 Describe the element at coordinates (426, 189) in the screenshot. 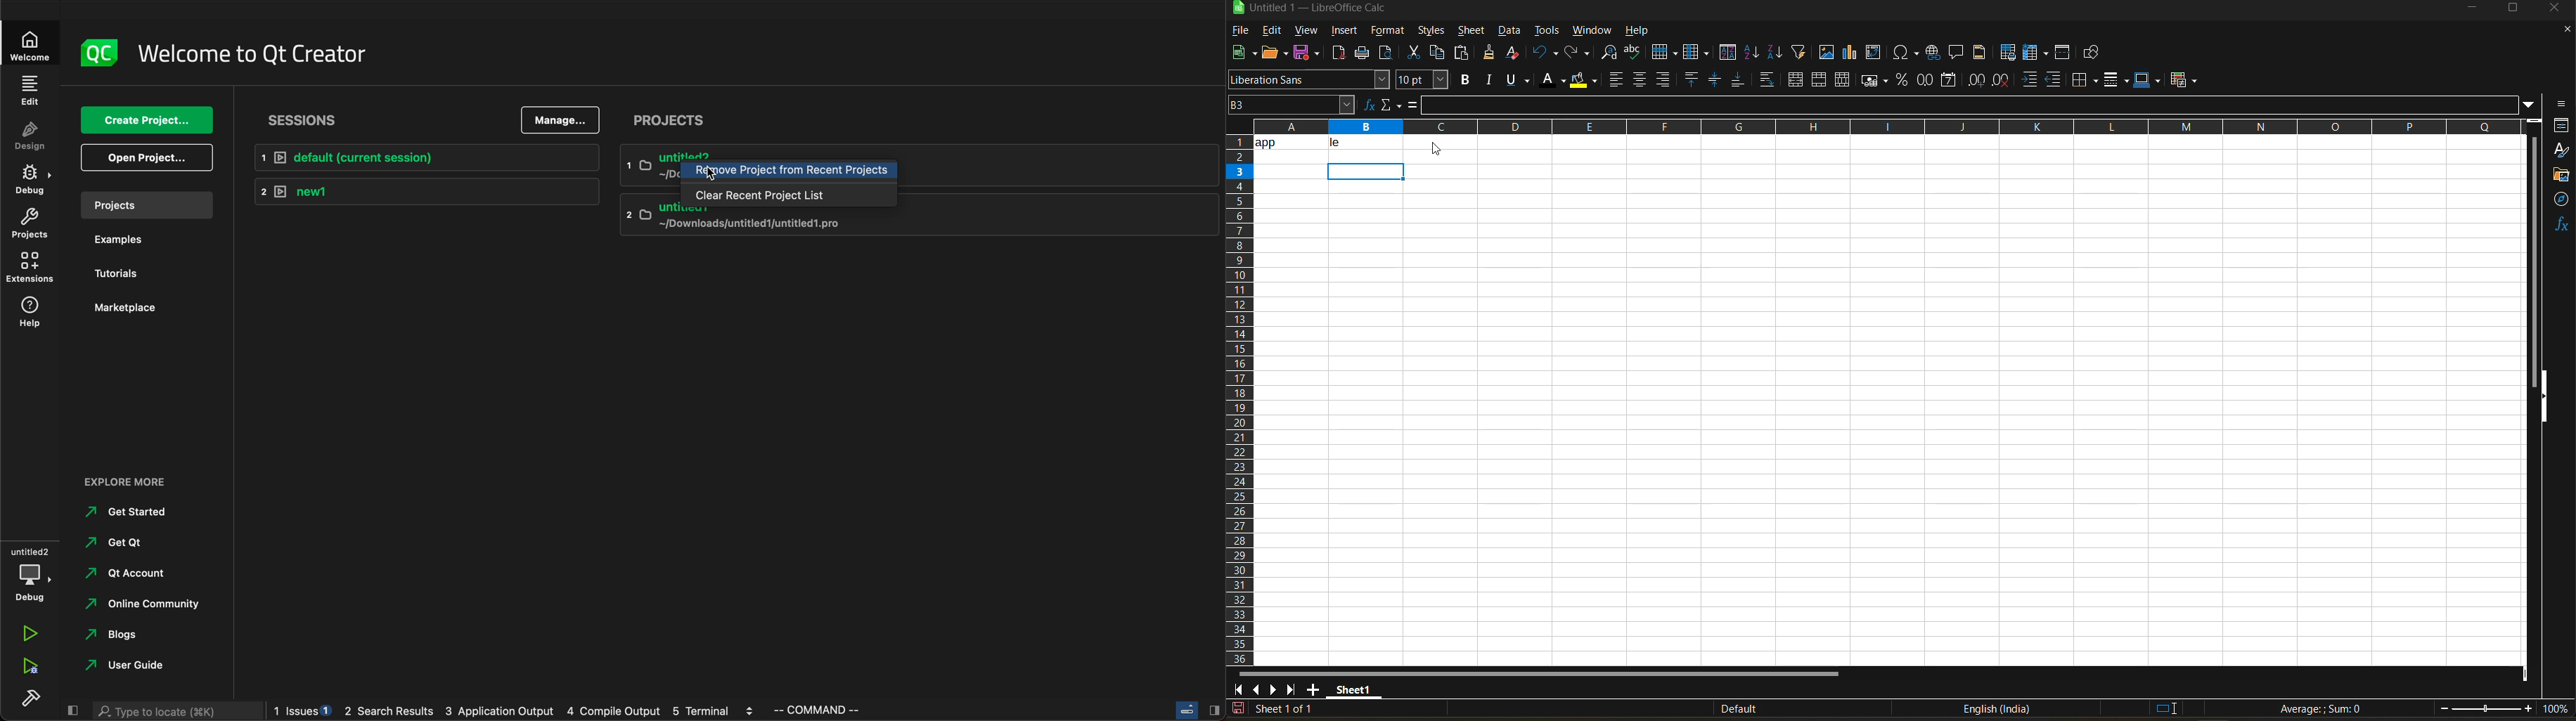

I see `new1` at that location.